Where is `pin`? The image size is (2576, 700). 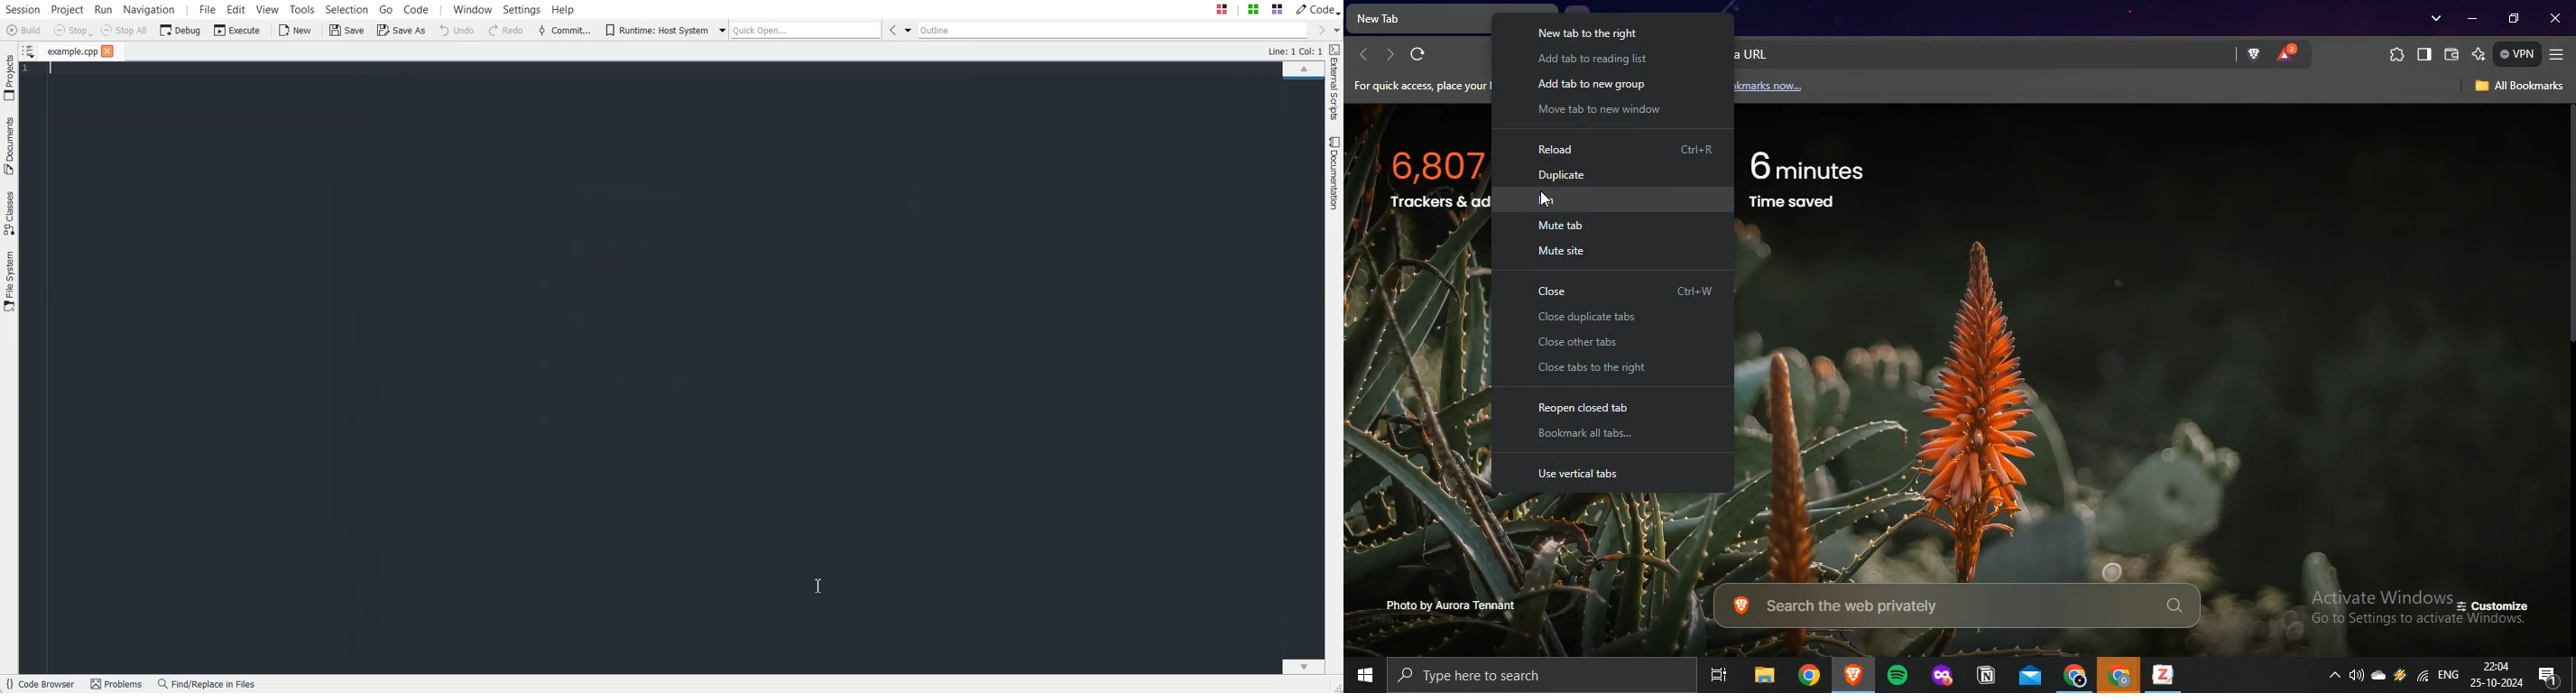
pin is located at coordinates (1560, 200).